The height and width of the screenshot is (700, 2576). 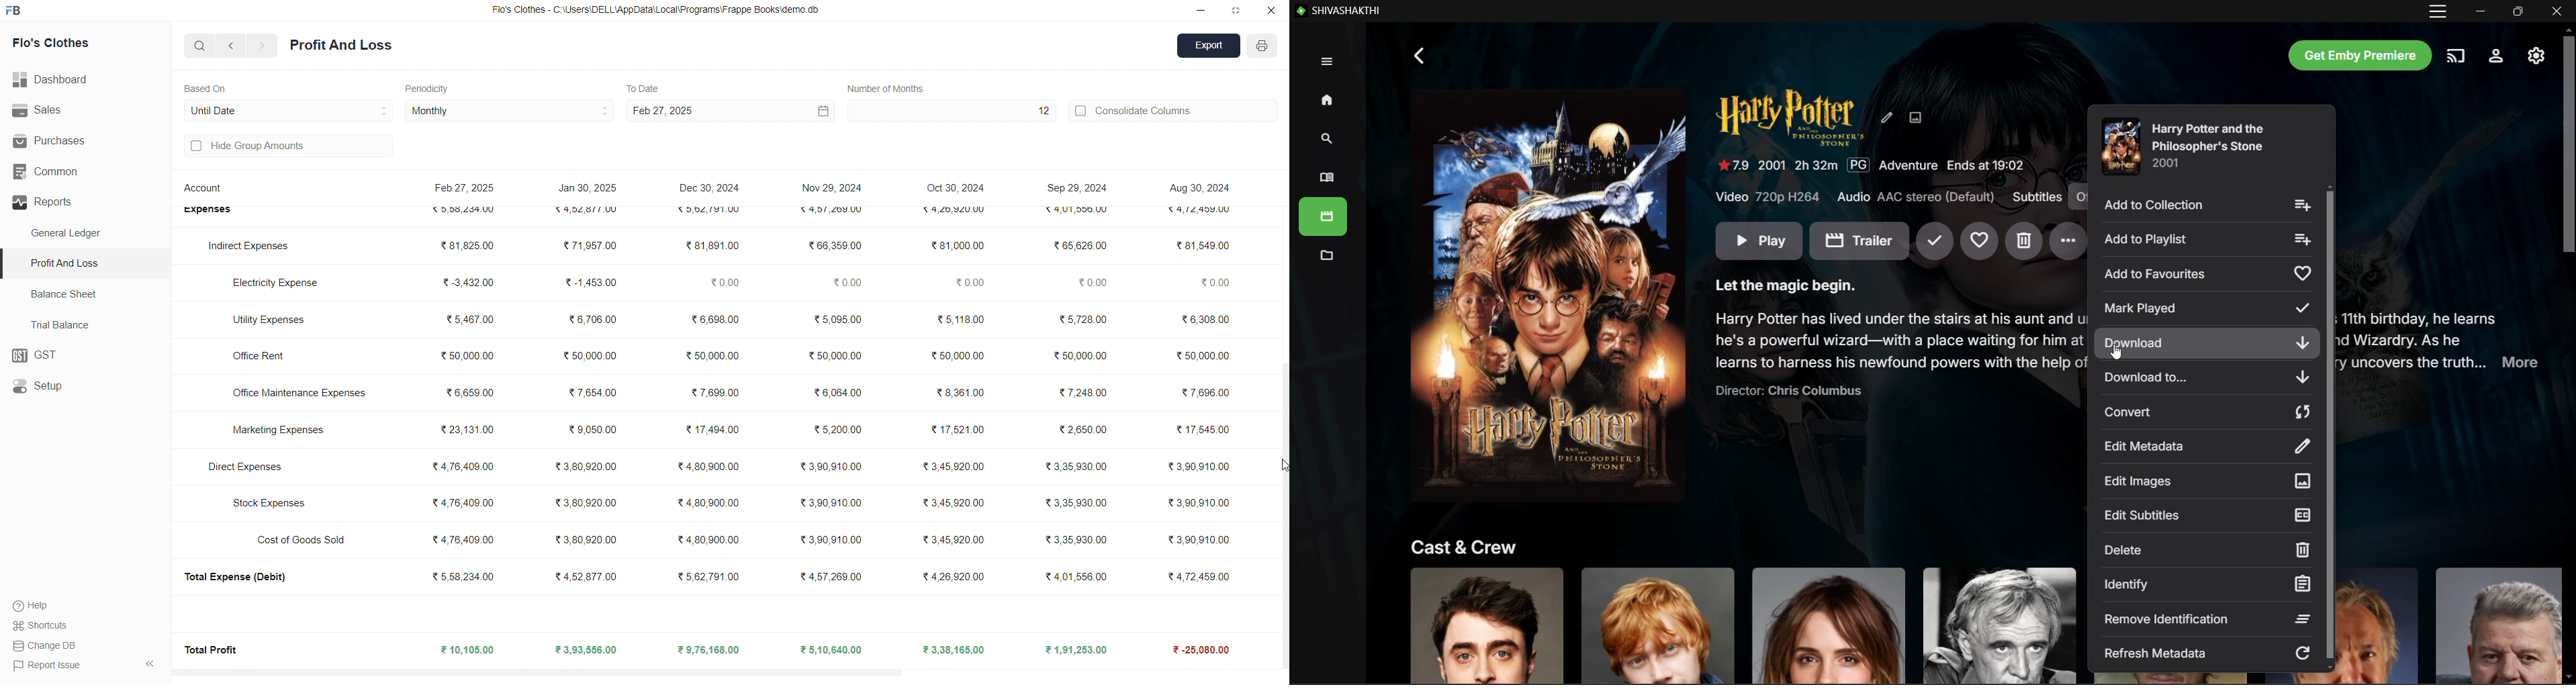 I want to click on navigate backward, so click(x=233, y=45).